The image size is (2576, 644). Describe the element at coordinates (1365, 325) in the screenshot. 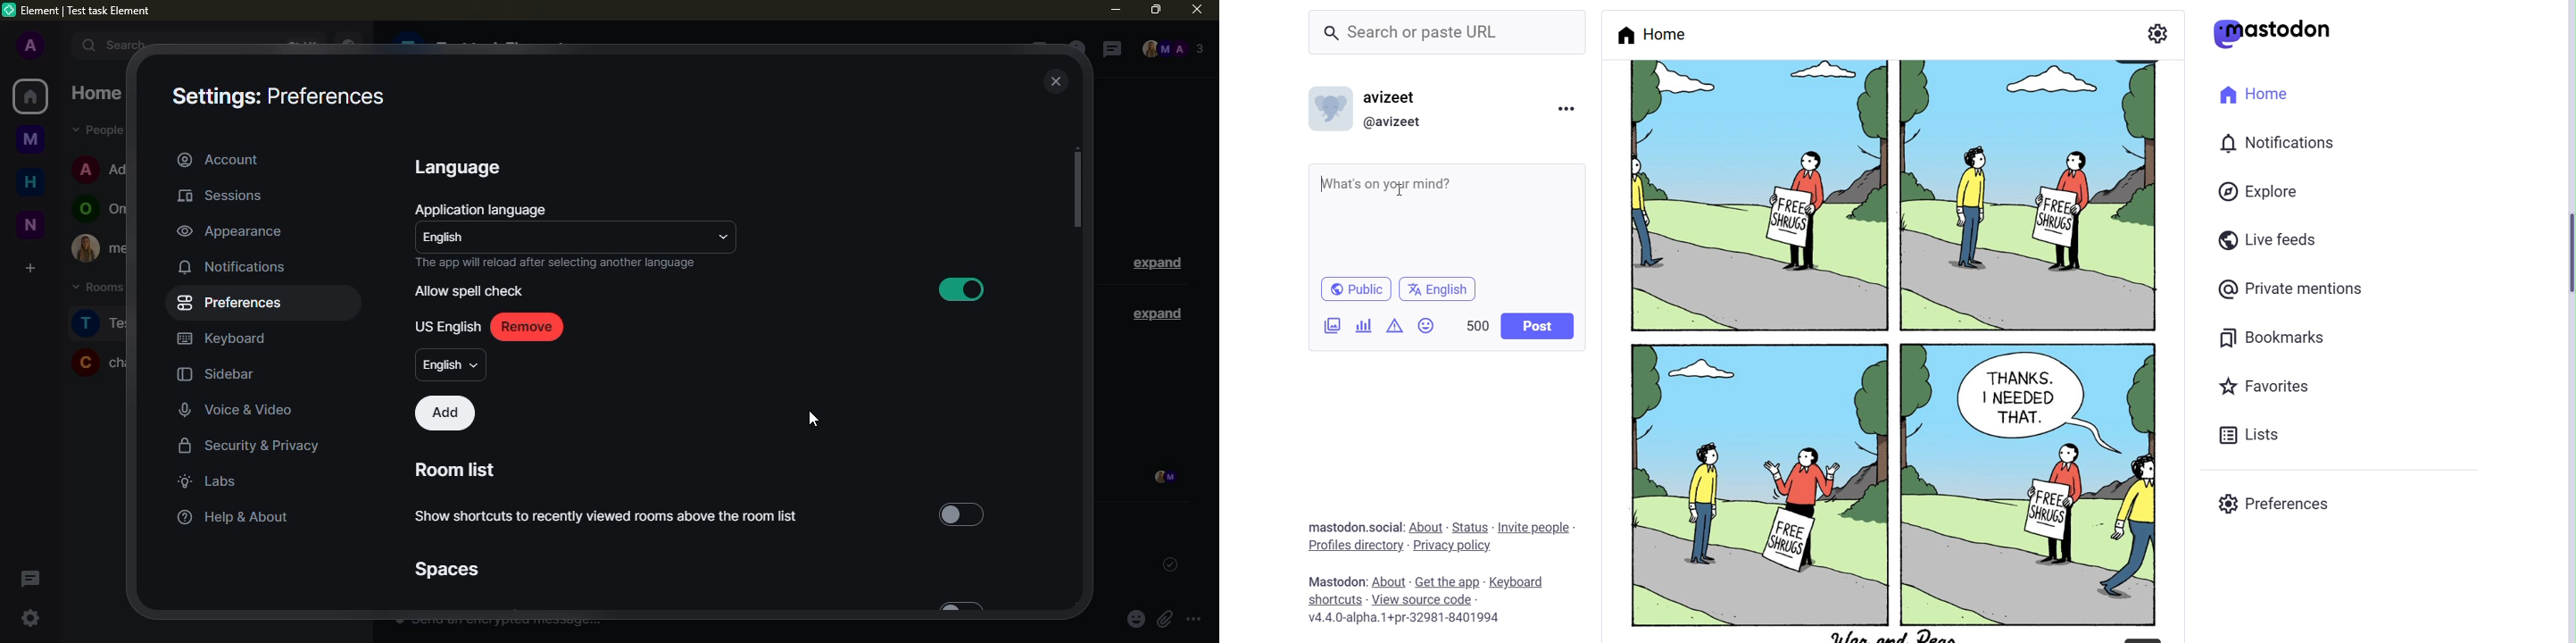

I see `Poll` at that location.